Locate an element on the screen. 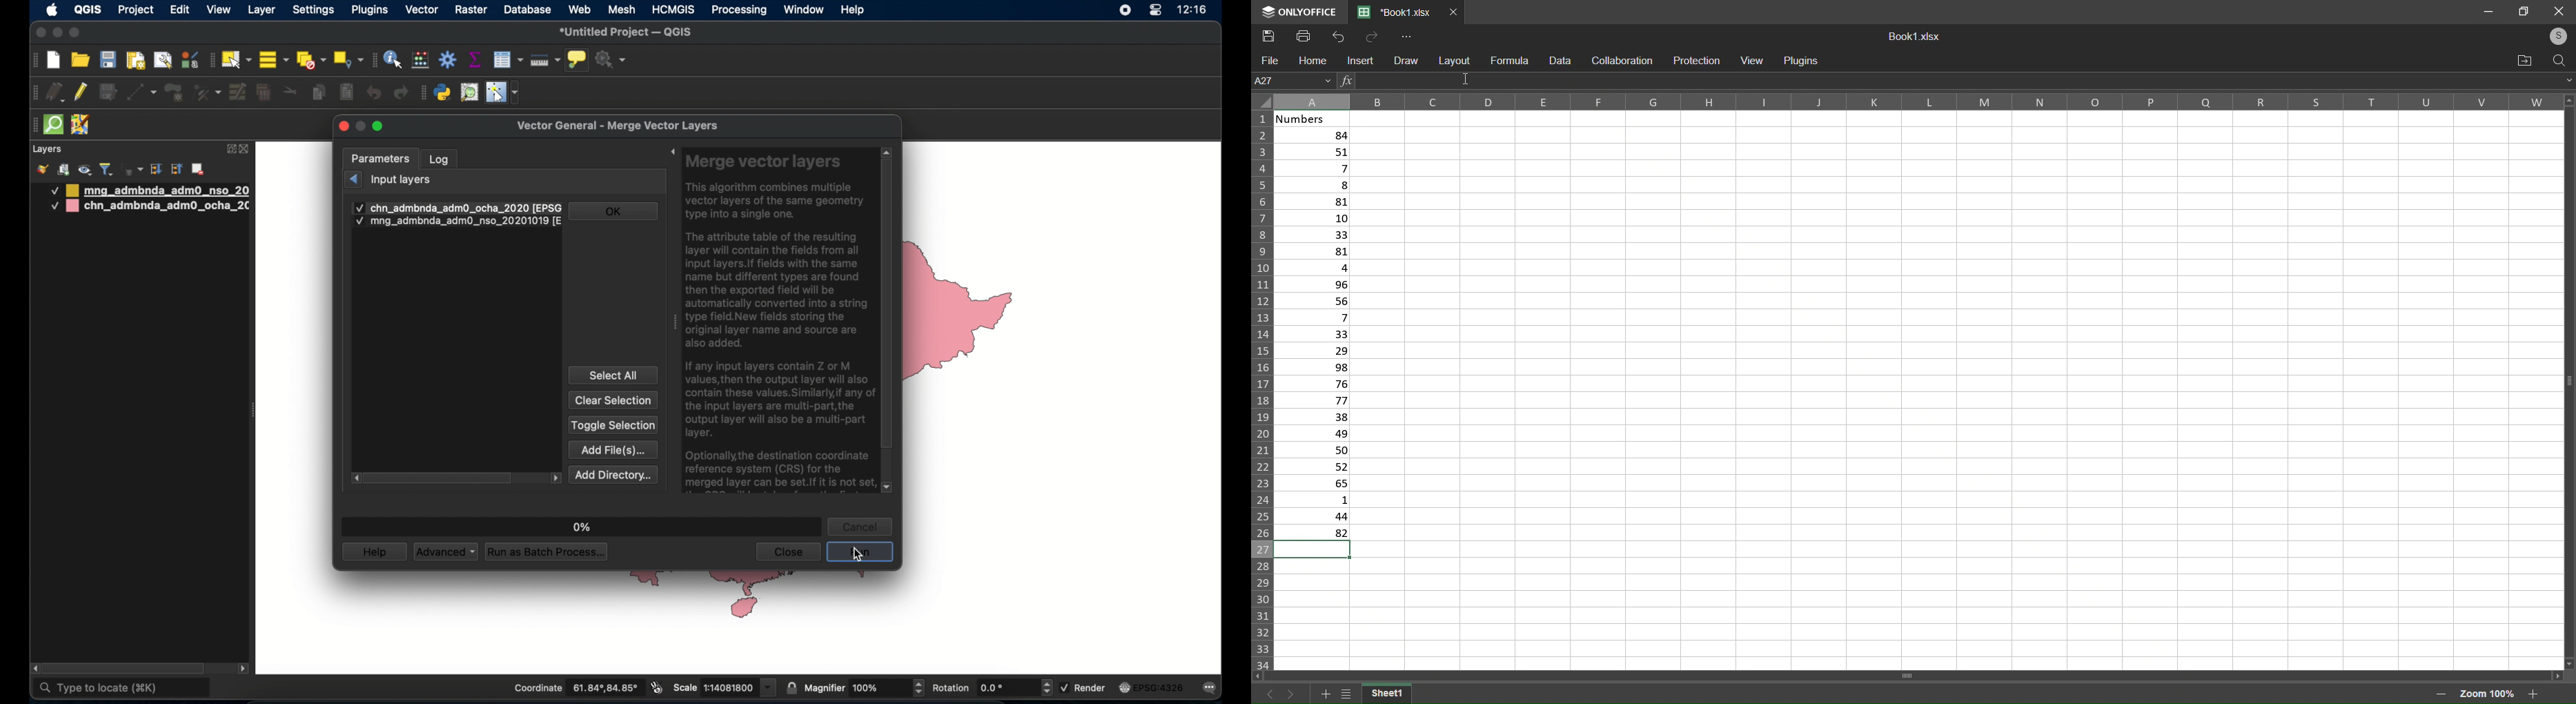  add sheet is located at coordinates (1326, 694).